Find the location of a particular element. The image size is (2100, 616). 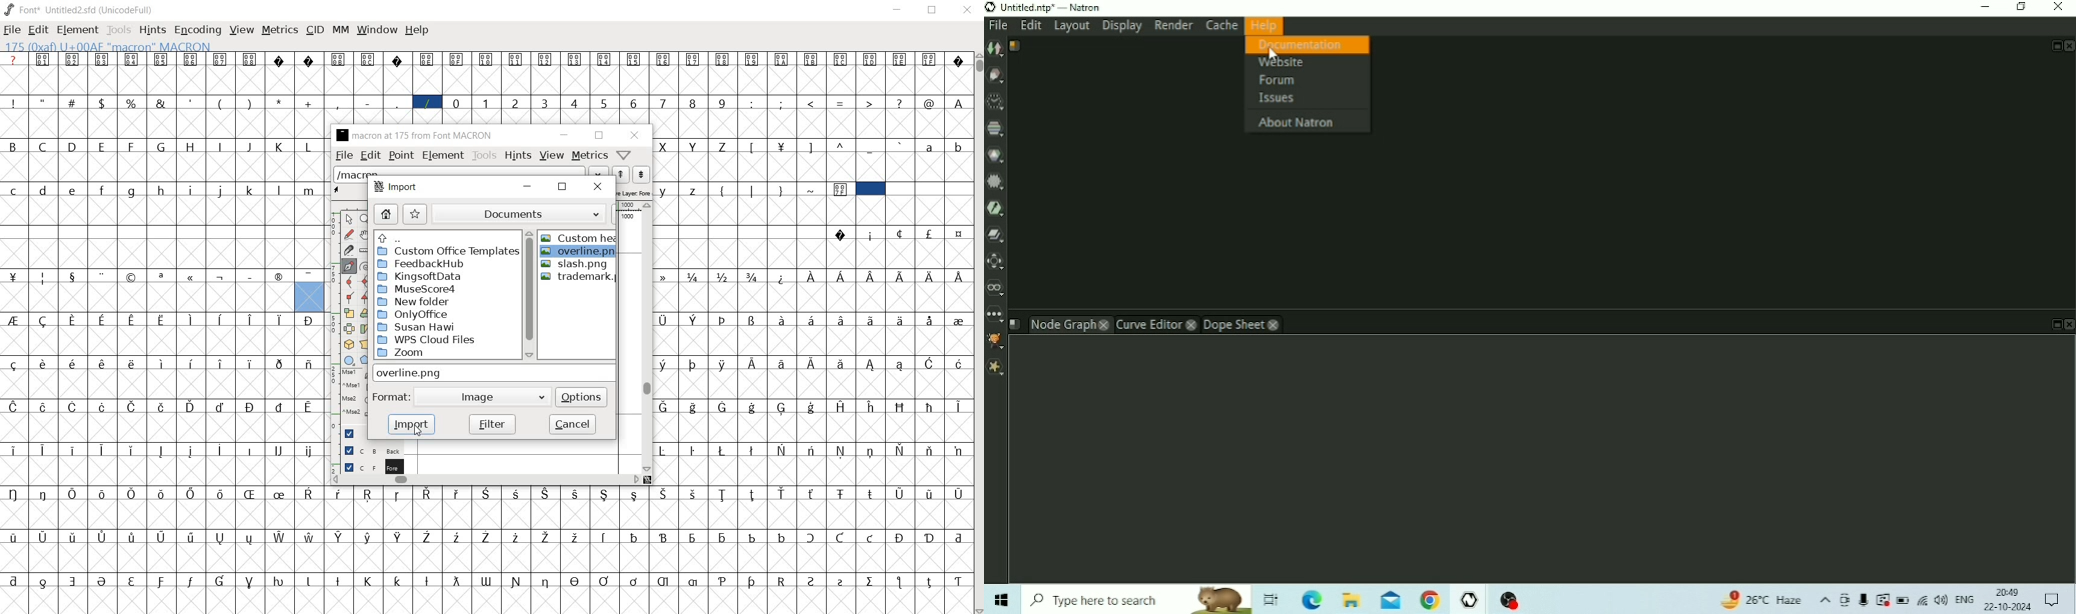

Symbol is located at coordinates (162, 364).